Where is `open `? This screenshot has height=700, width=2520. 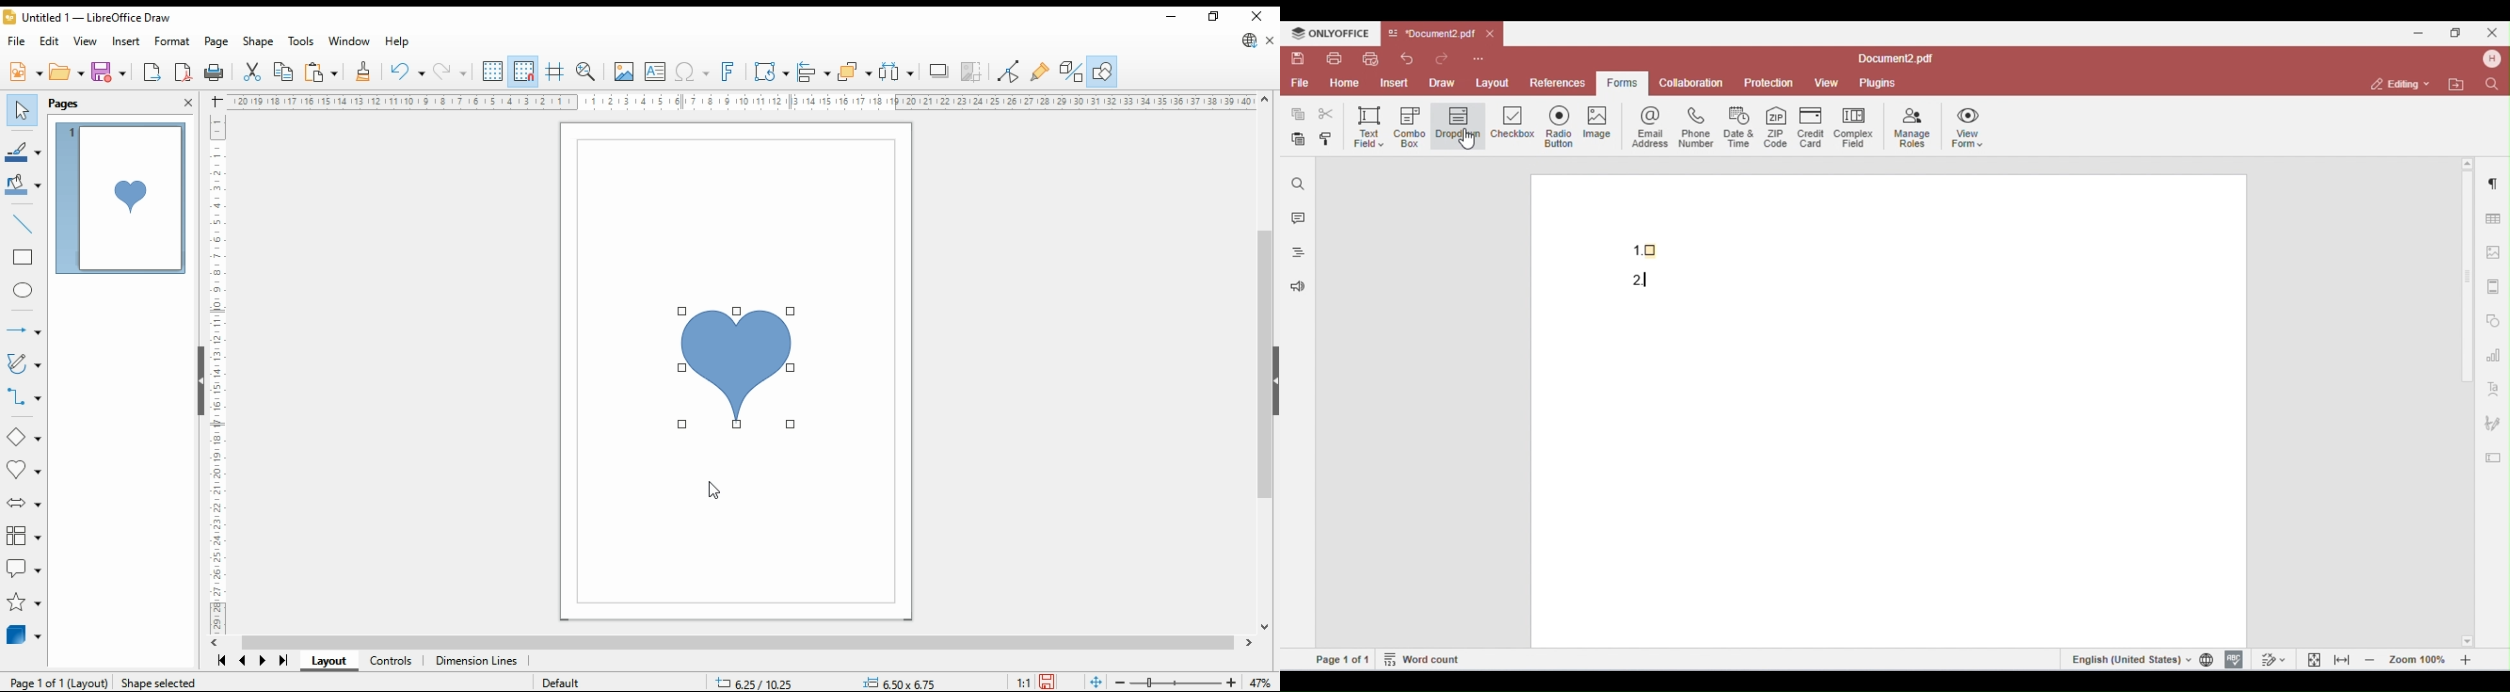
open  is located at coordinates (67, 72).